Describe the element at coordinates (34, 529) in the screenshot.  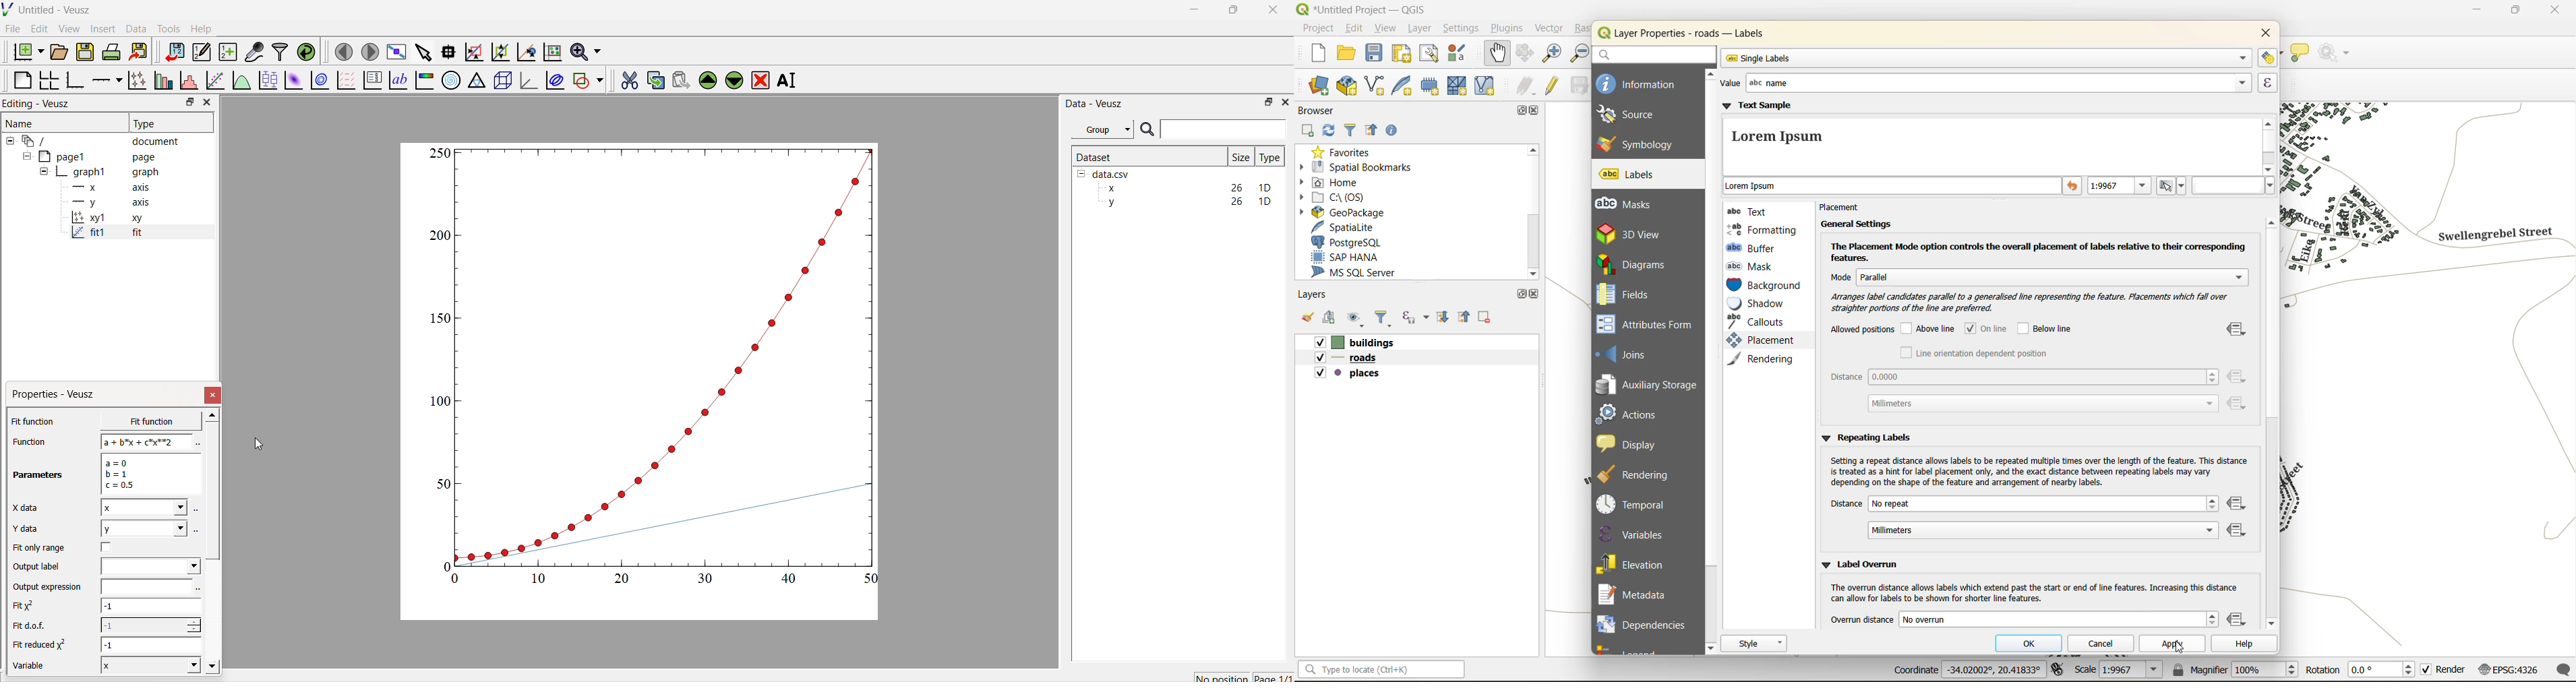
I see `Y data` at that location.